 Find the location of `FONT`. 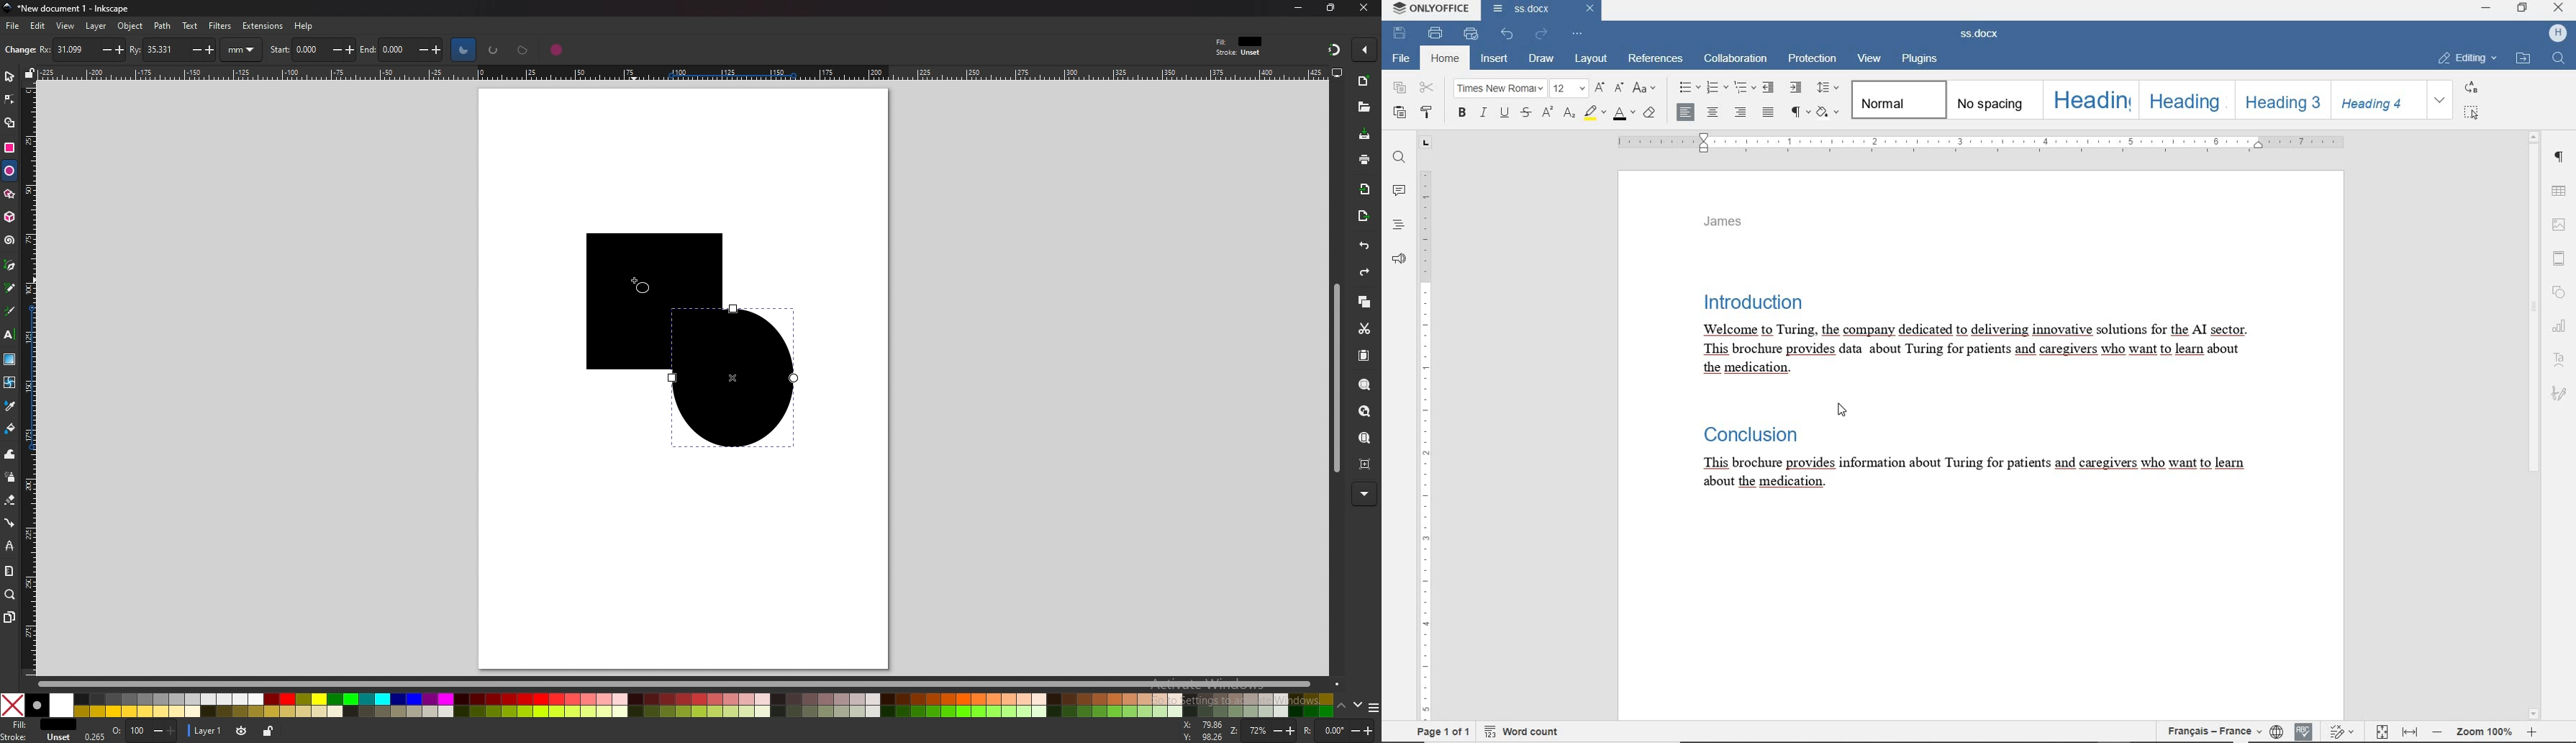

FONT is located at coordinates (1497, 88).